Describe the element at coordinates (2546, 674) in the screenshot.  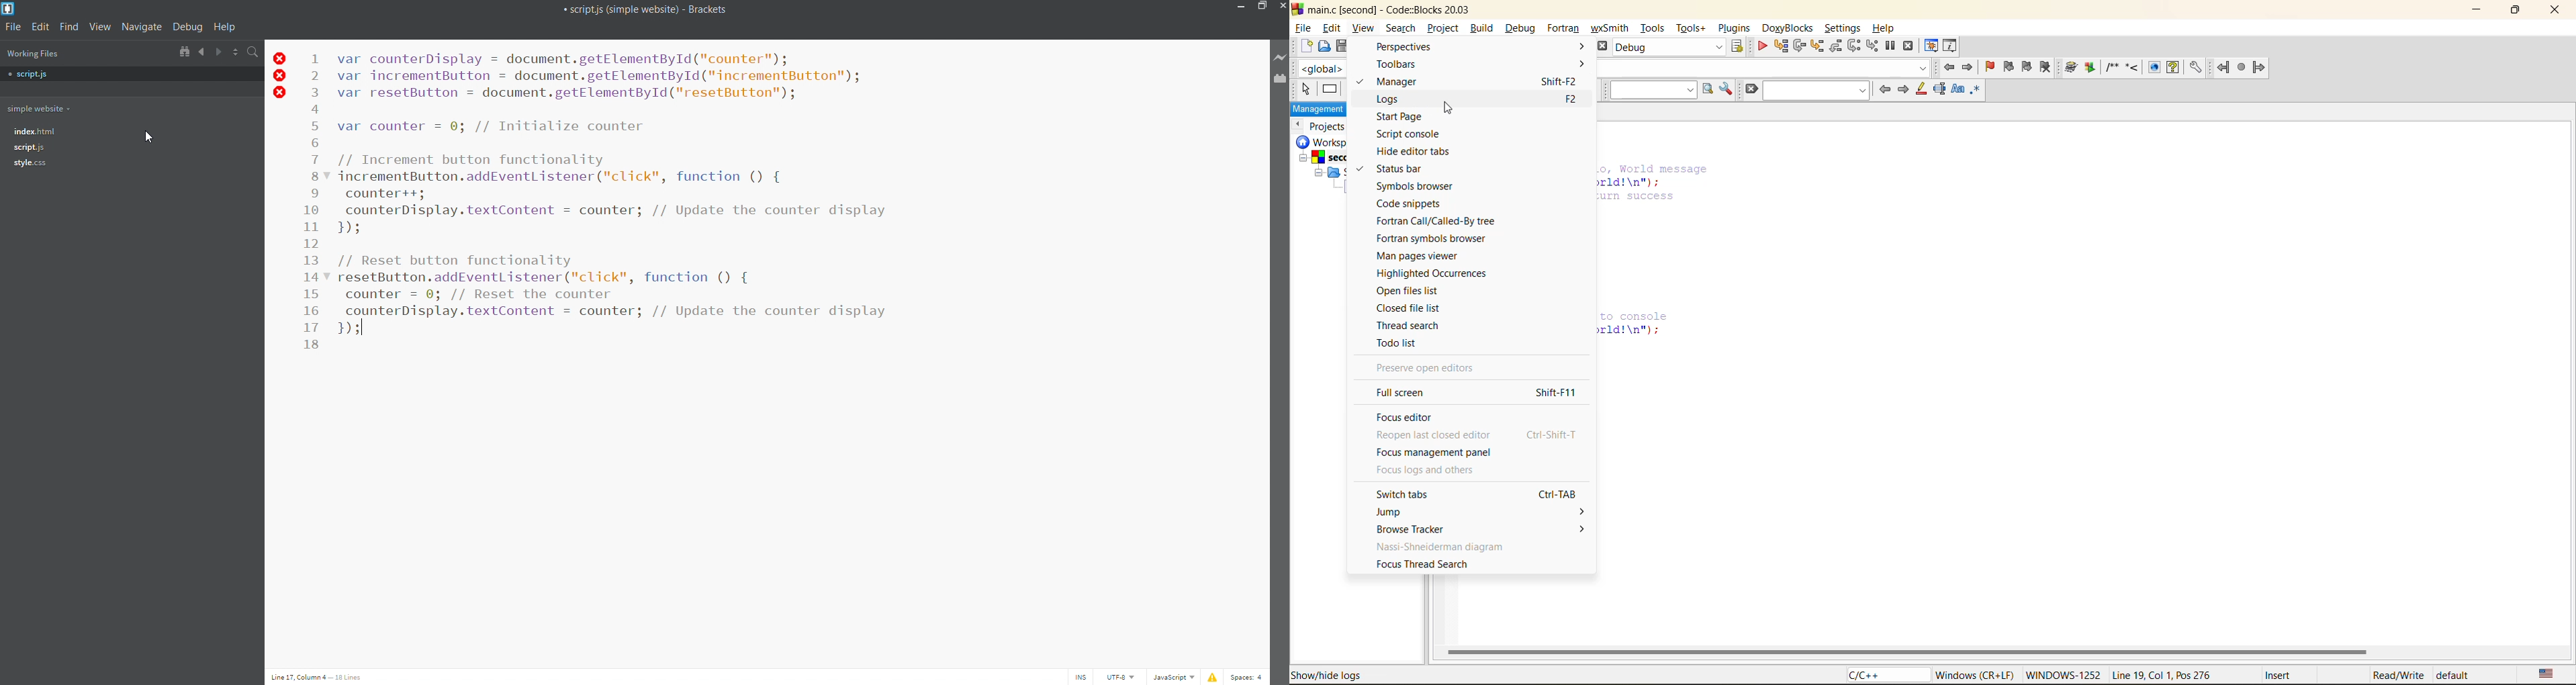
I see `text language` at that location.